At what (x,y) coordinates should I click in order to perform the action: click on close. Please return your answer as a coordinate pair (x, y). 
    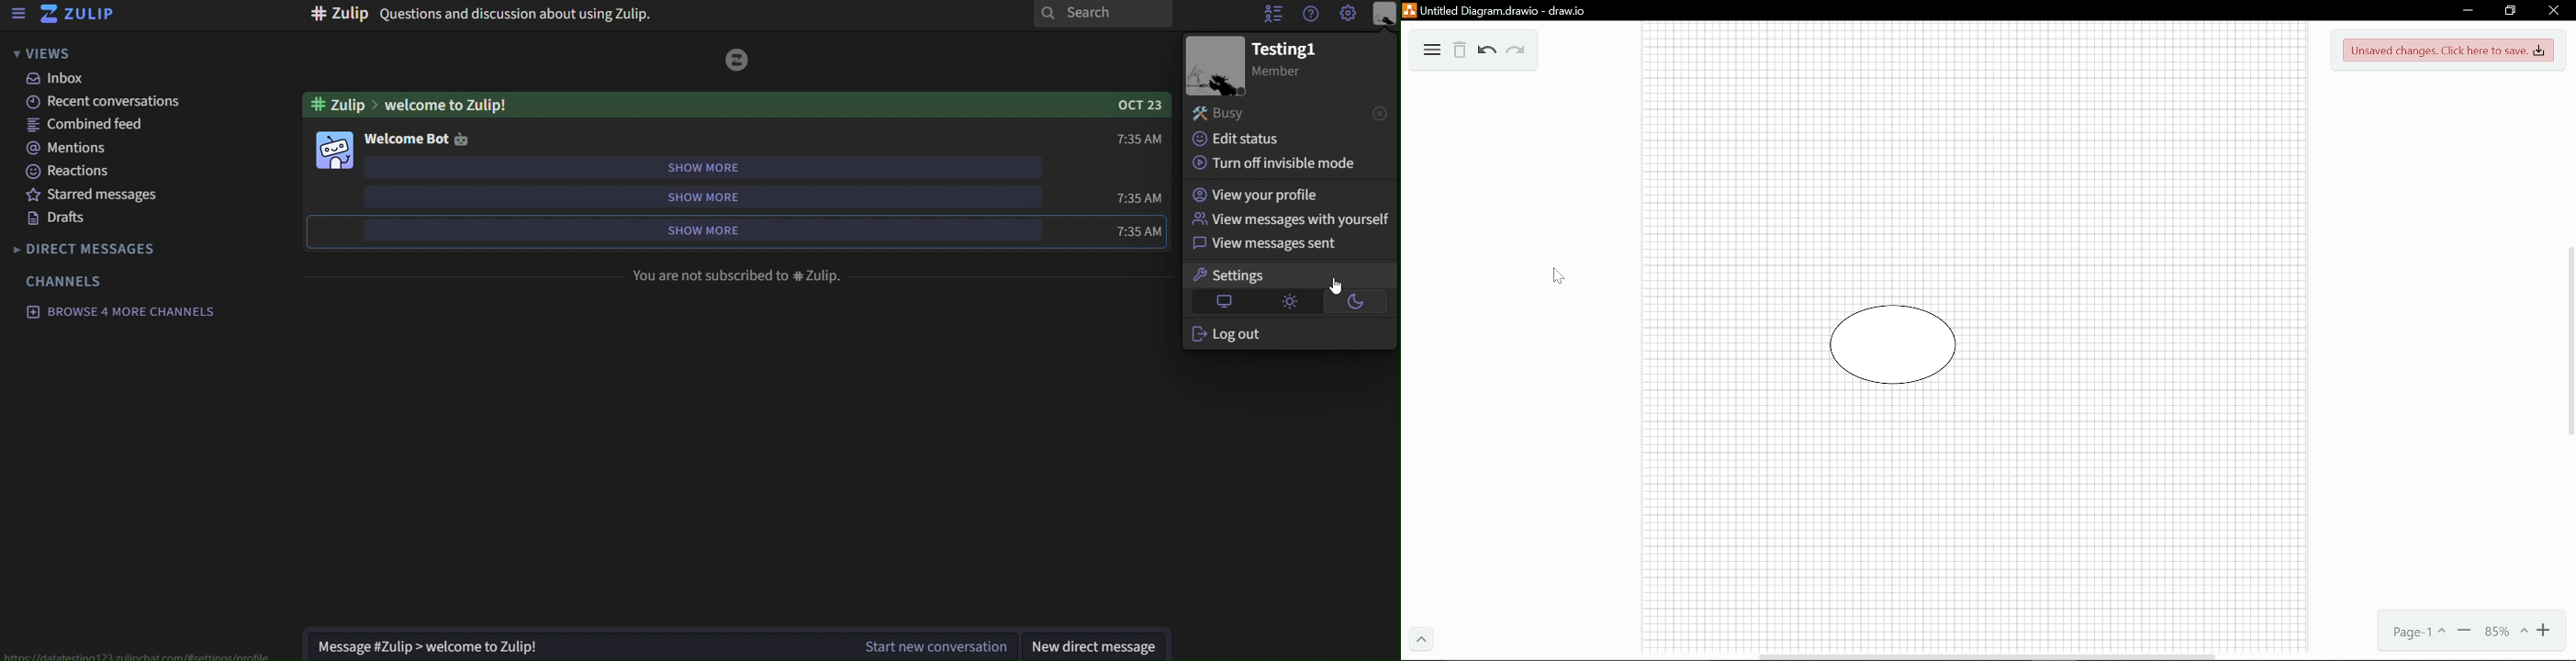
    Looking at the image, I should click on (1380, 112).